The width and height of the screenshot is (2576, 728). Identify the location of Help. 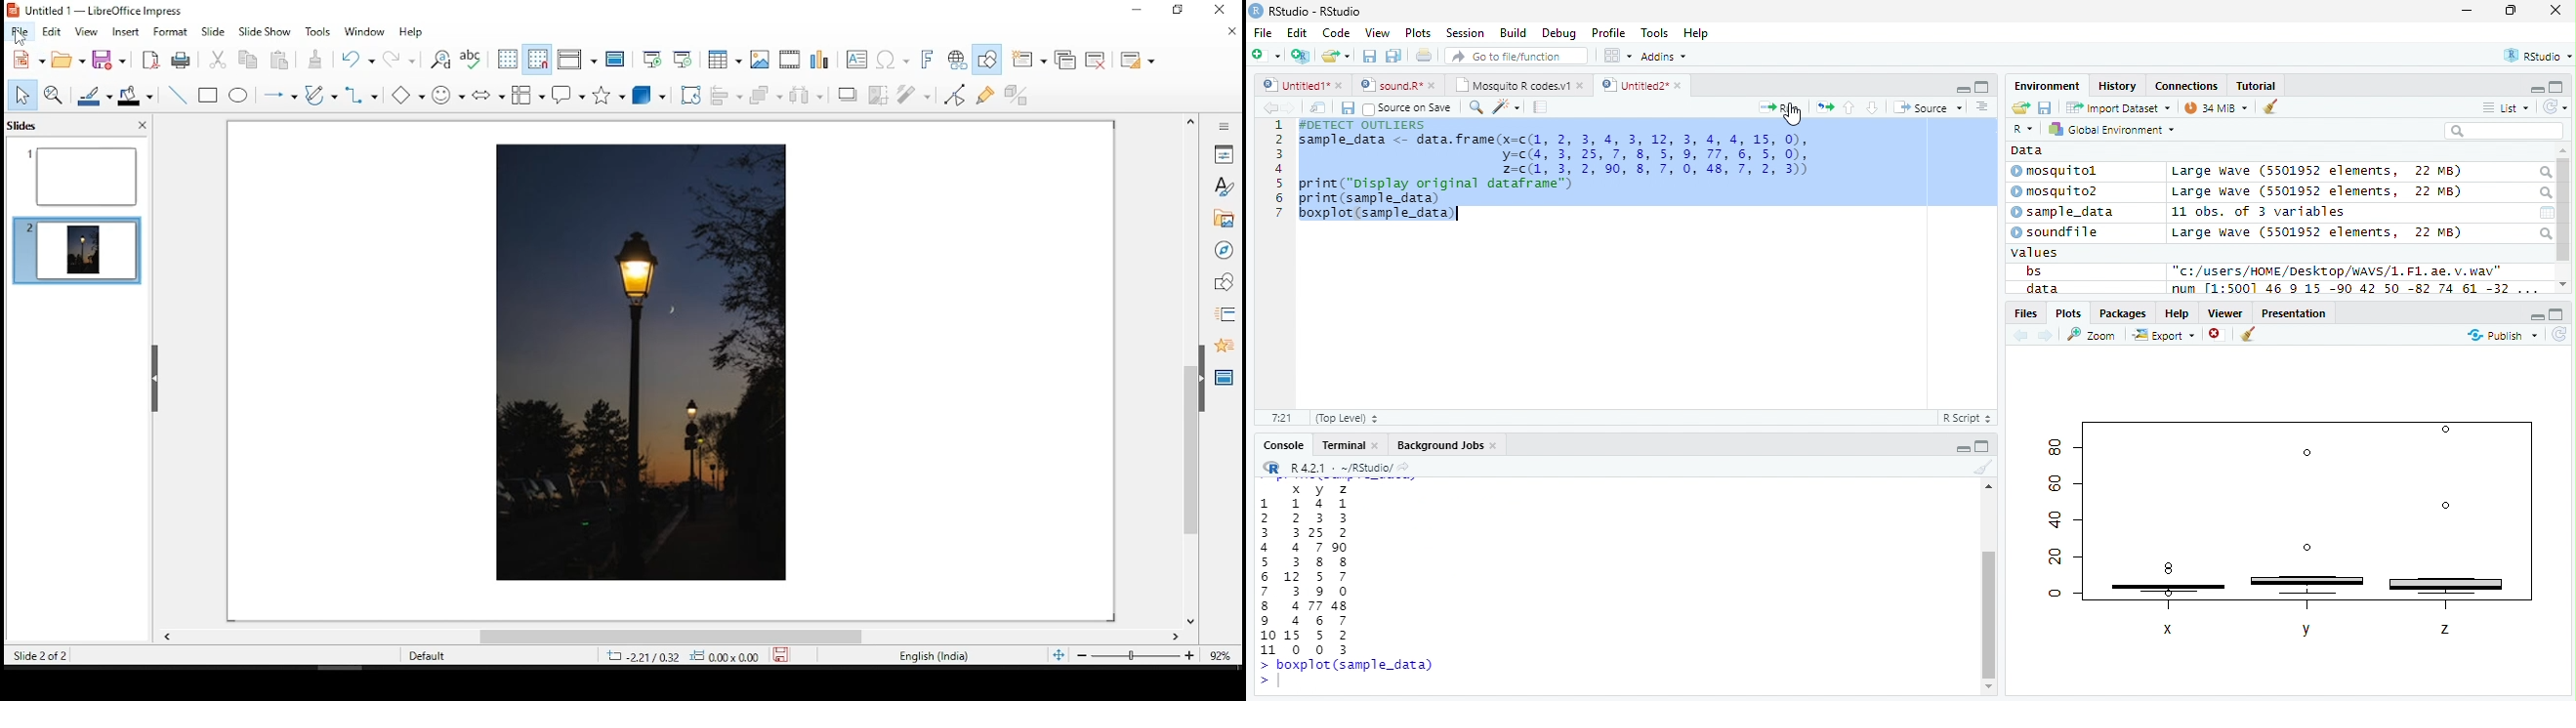
(1698, 33).